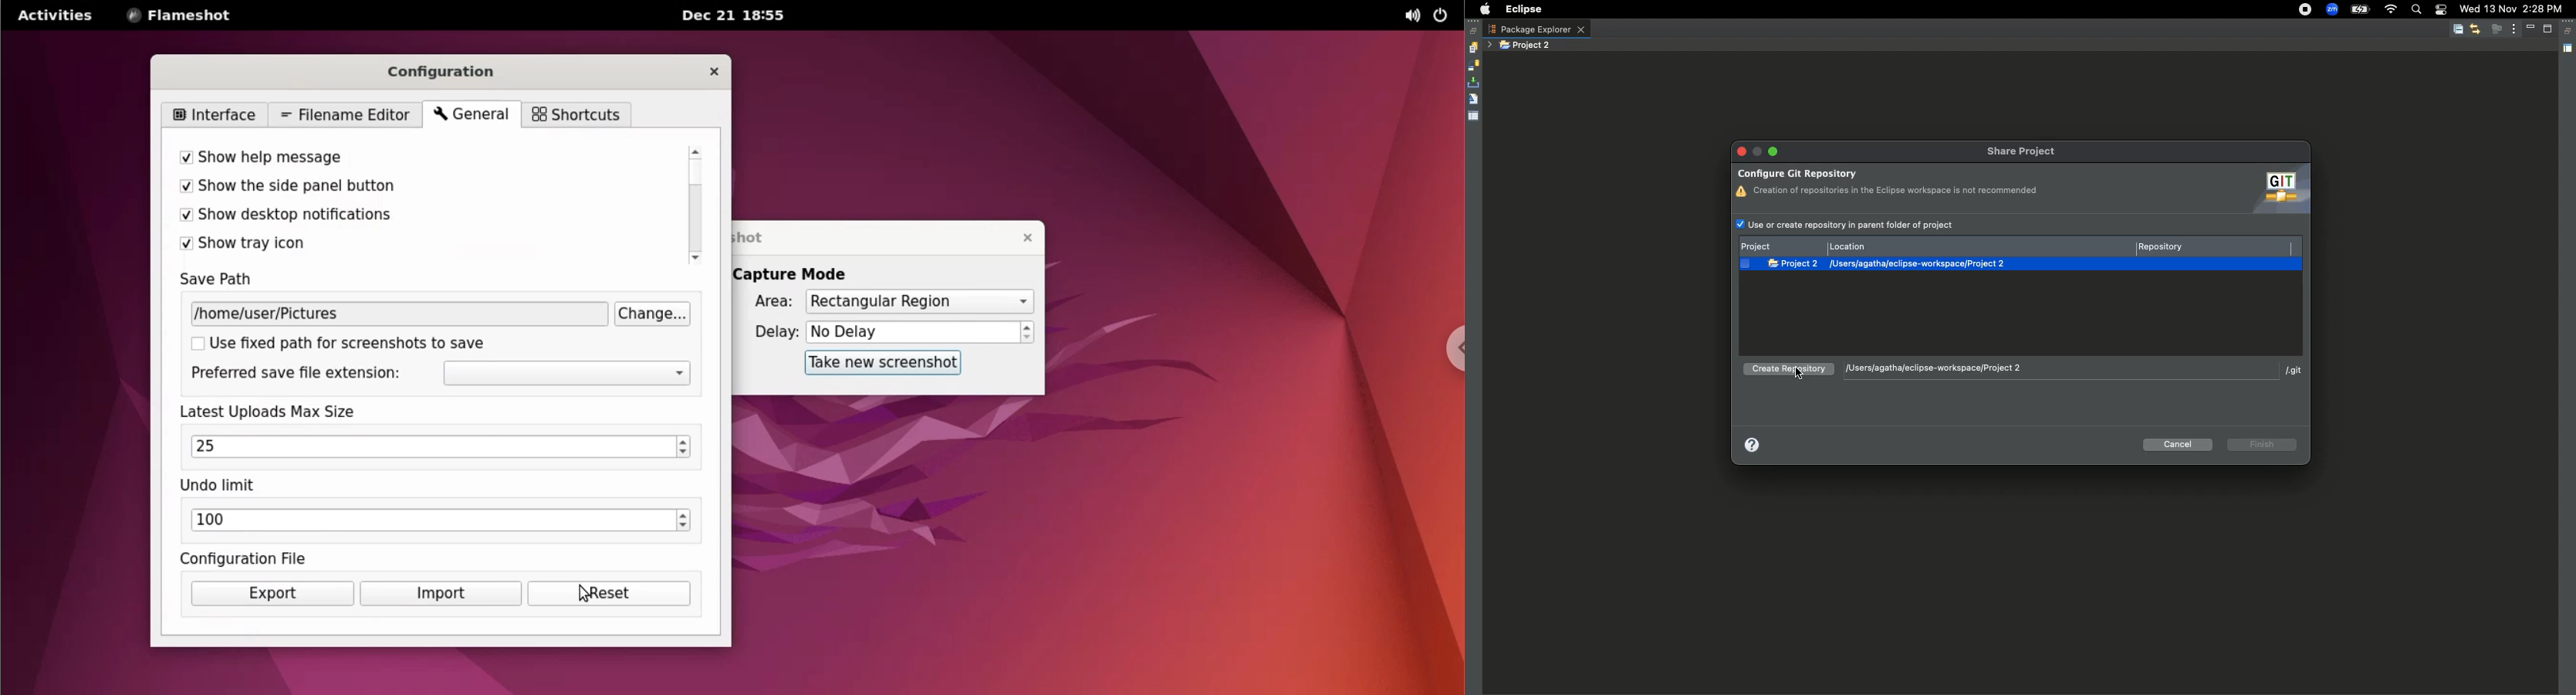 The image size is (2576, 700). I want to click on Link with editor, so click(2475, 29).